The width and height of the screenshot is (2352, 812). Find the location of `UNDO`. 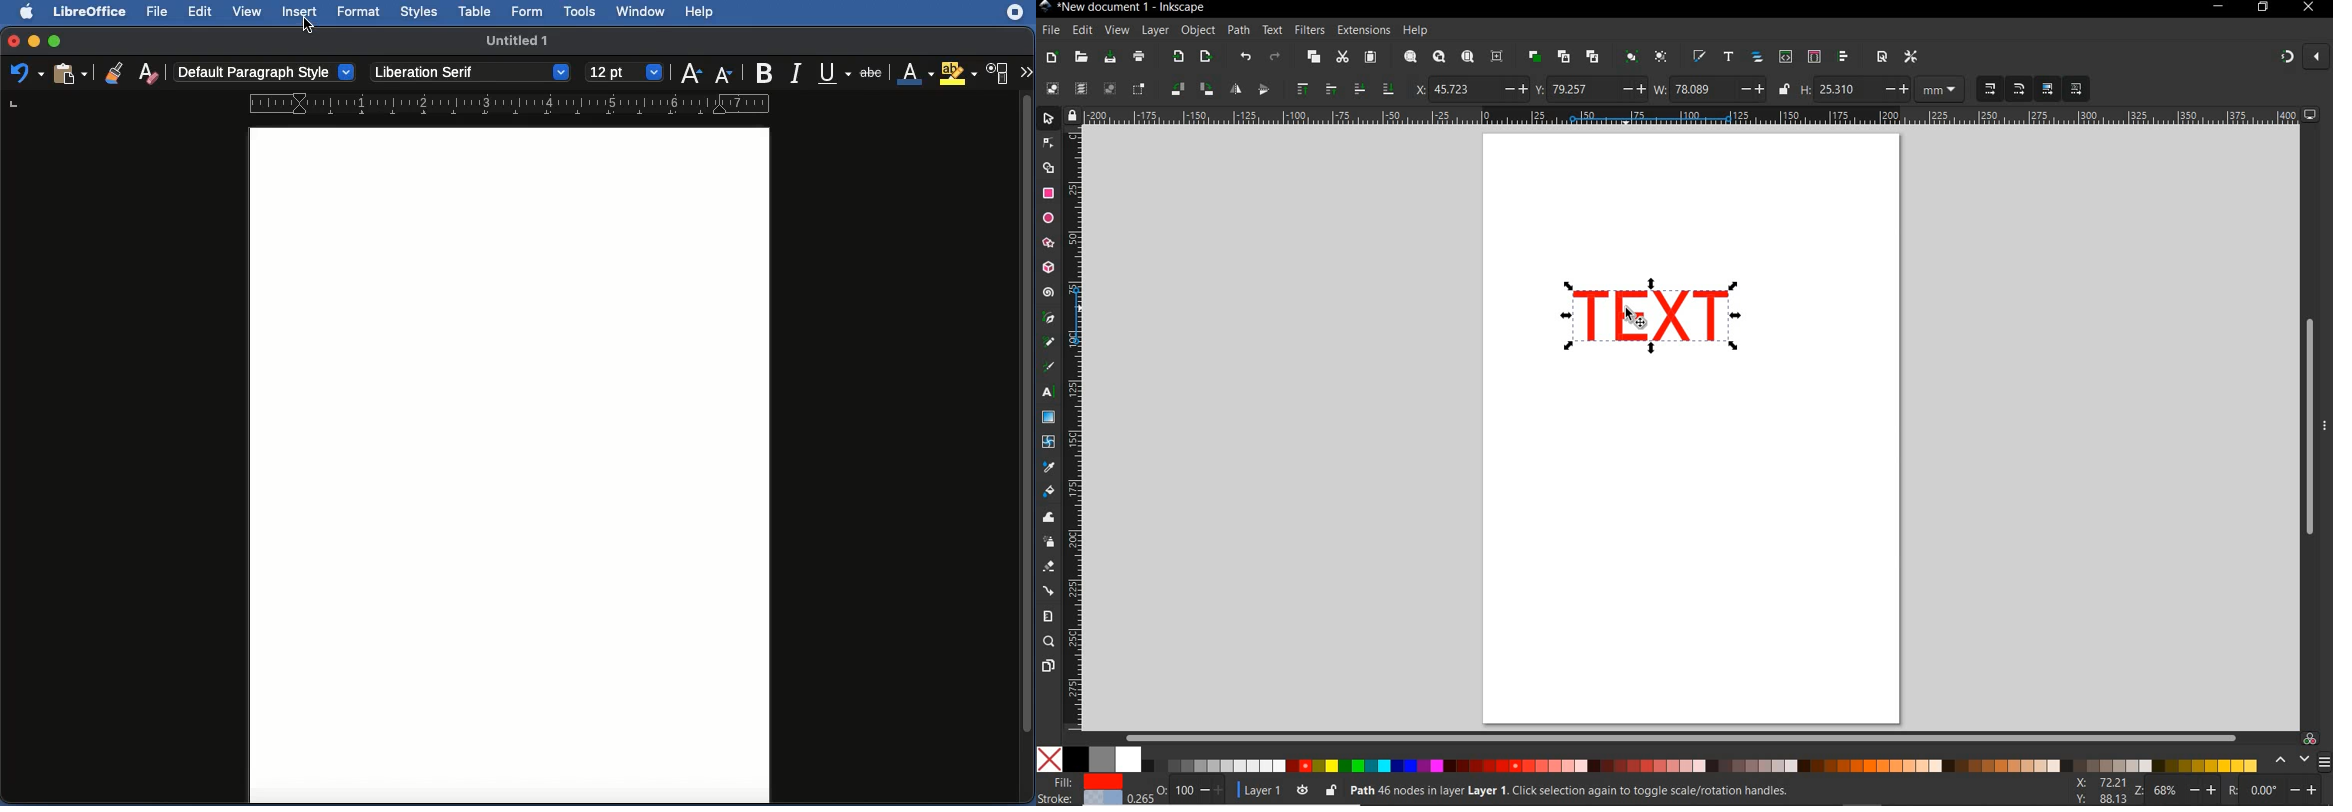

UNDO is located at coordinates (1245, 56).